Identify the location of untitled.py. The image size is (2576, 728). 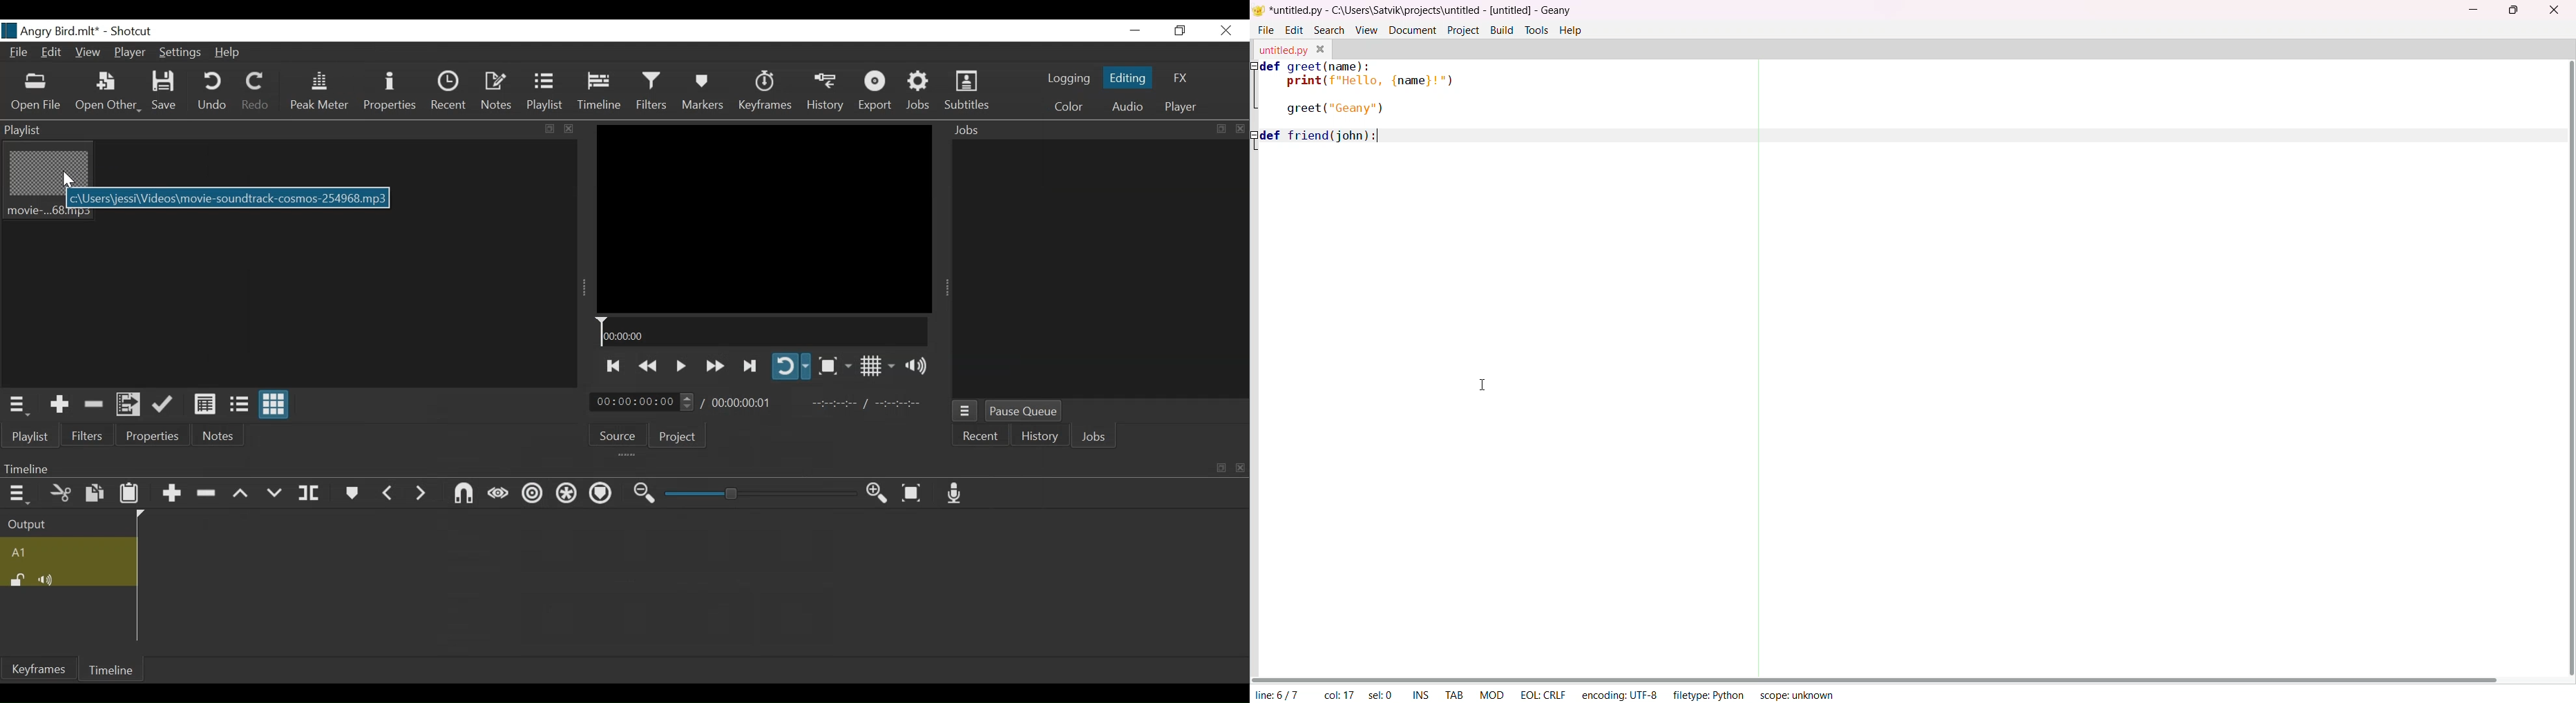
(1282, 51).